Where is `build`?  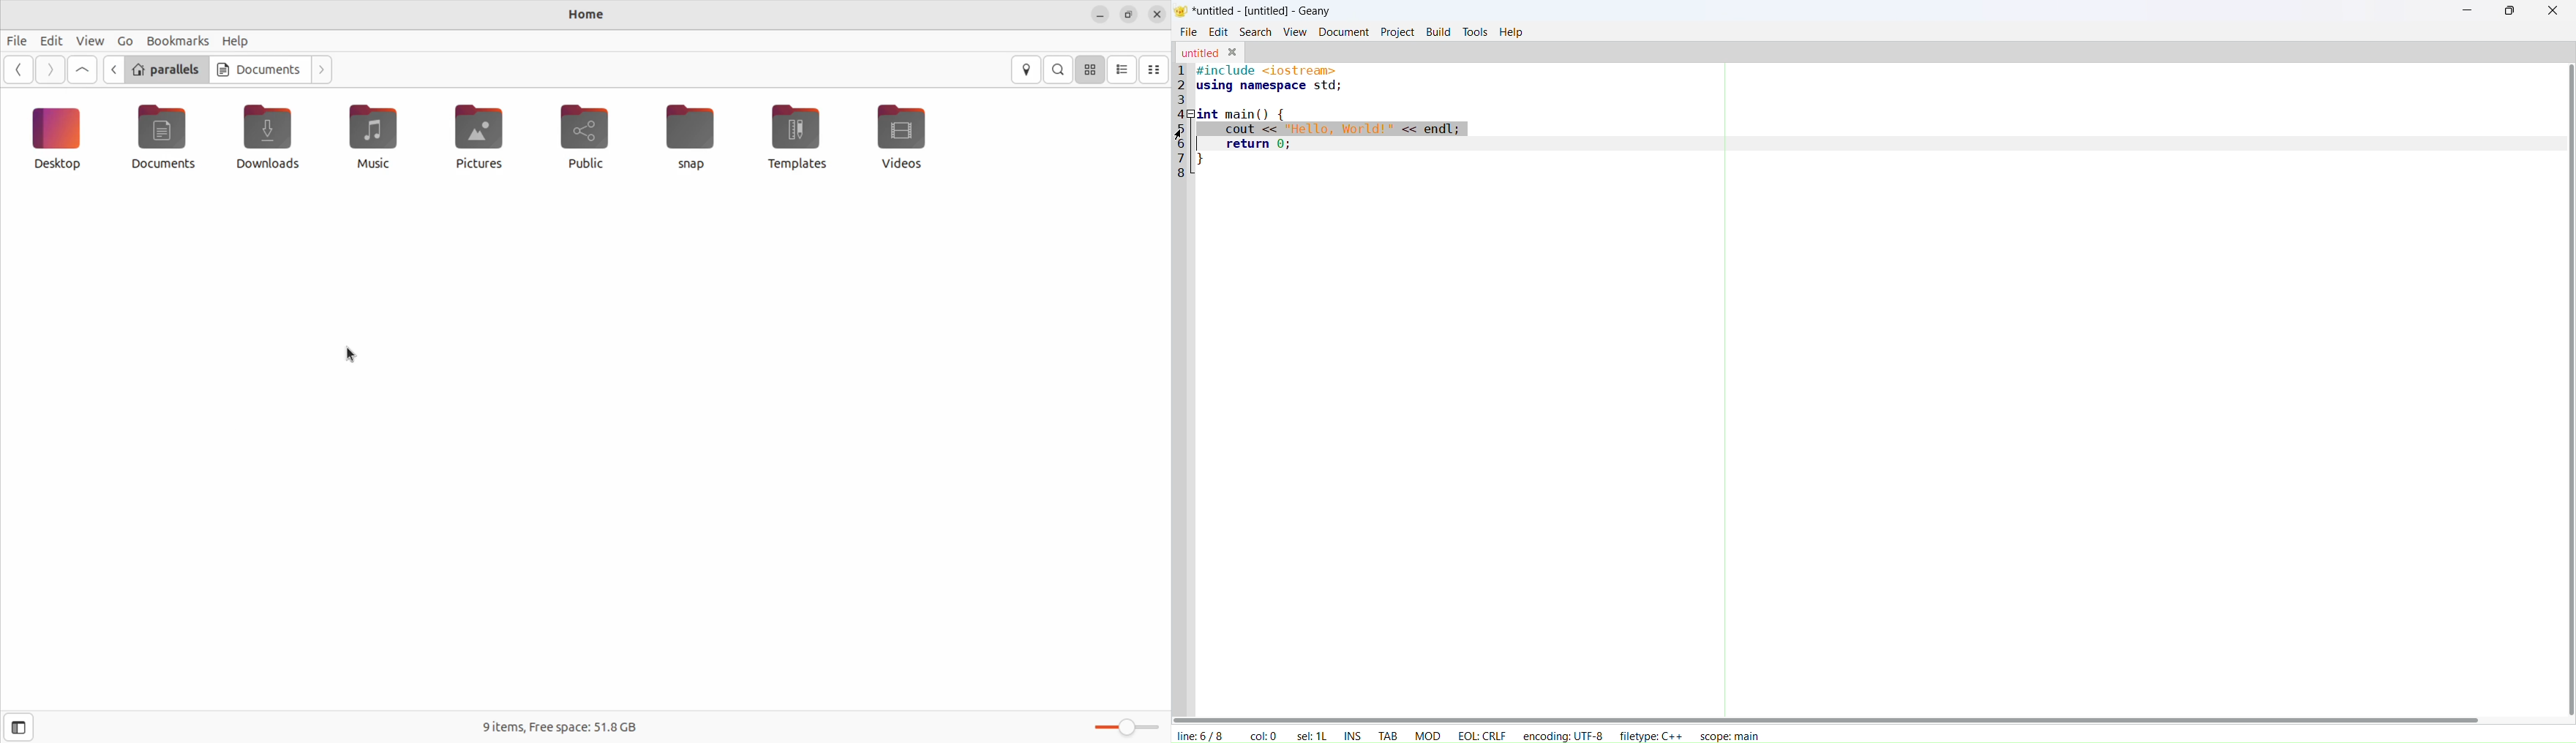 build is located at coordinates (1438, 31).